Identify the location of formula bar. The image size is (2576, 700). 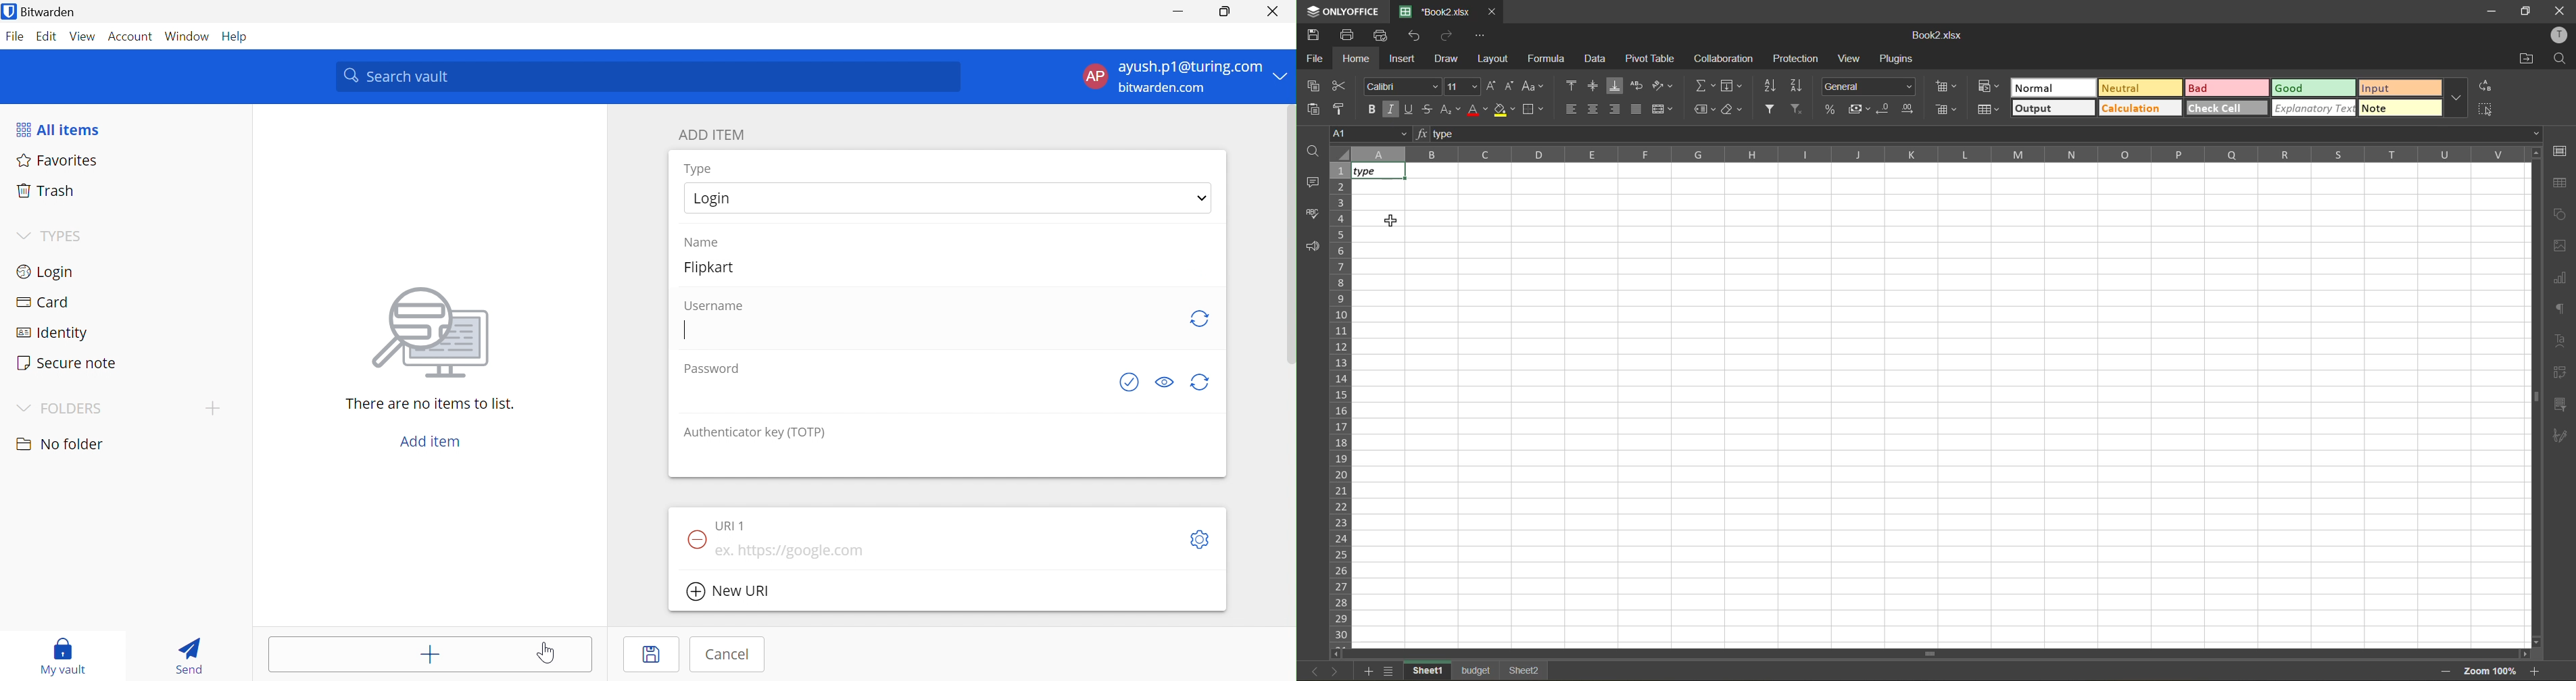
(1981, 134).